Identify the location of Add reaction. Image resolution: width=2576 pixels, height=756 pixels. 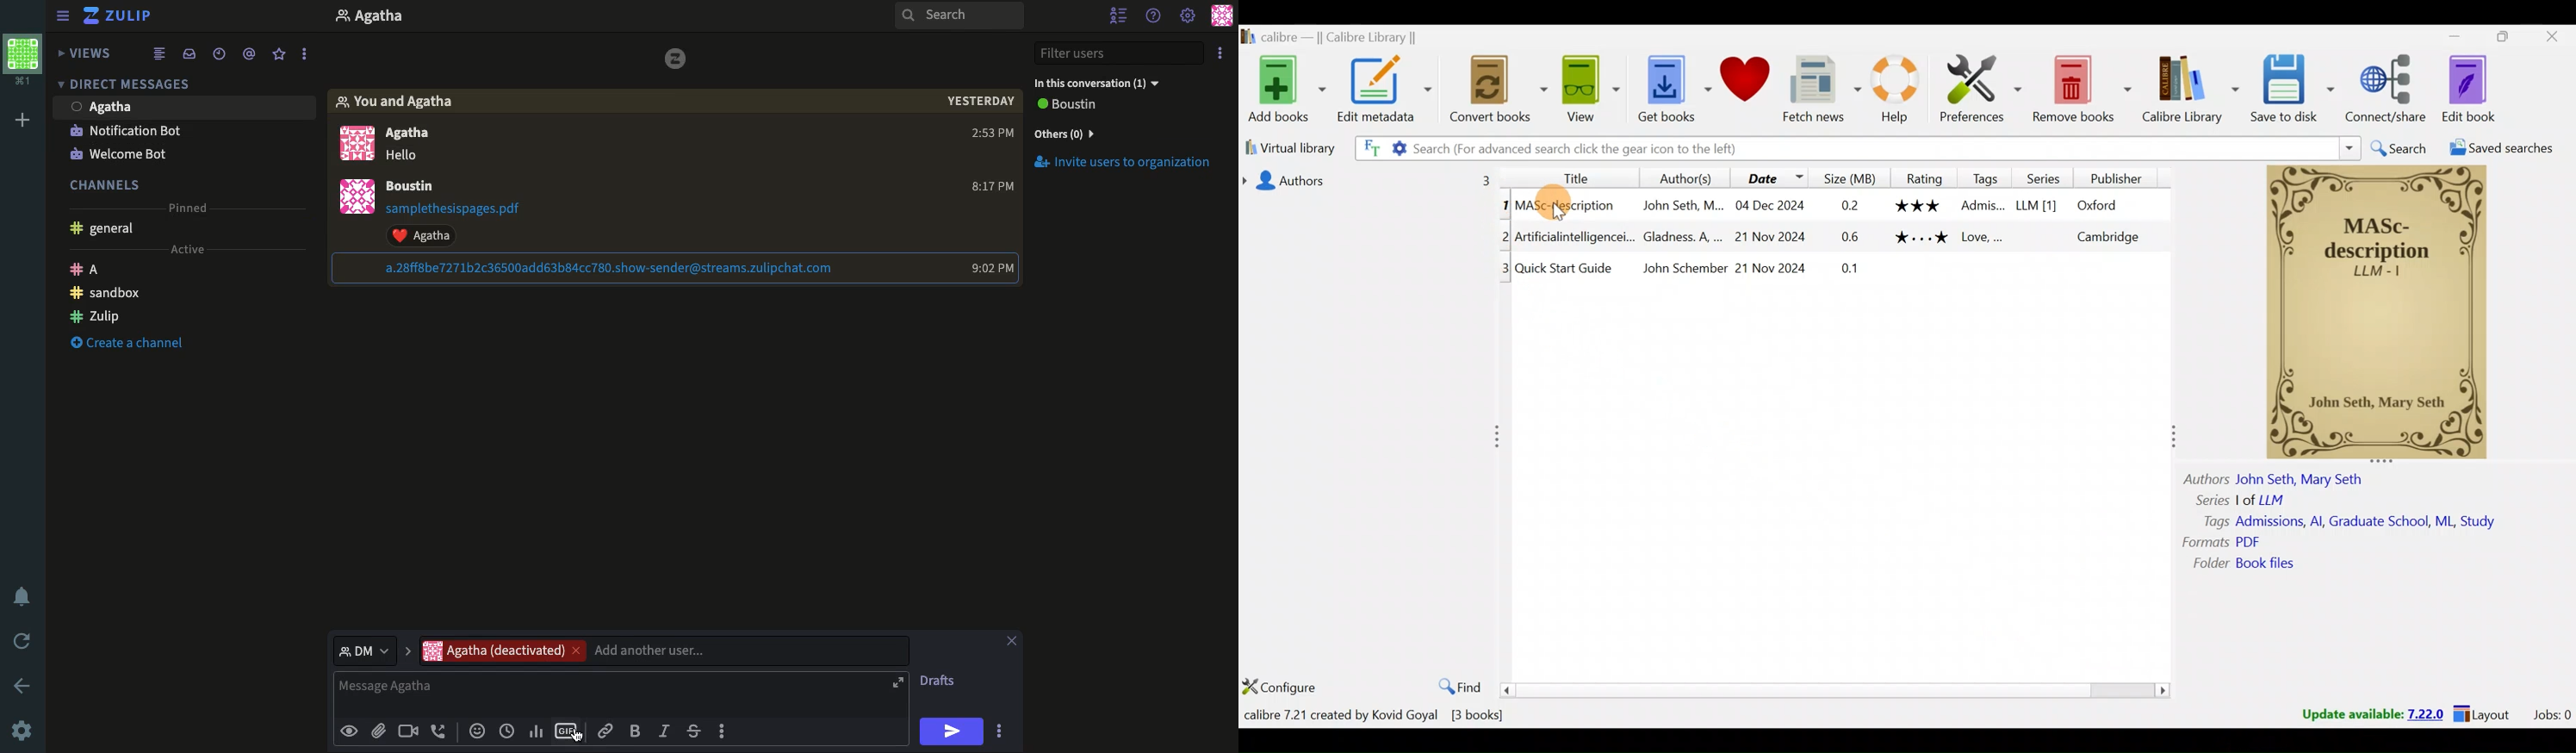
(479, 730).